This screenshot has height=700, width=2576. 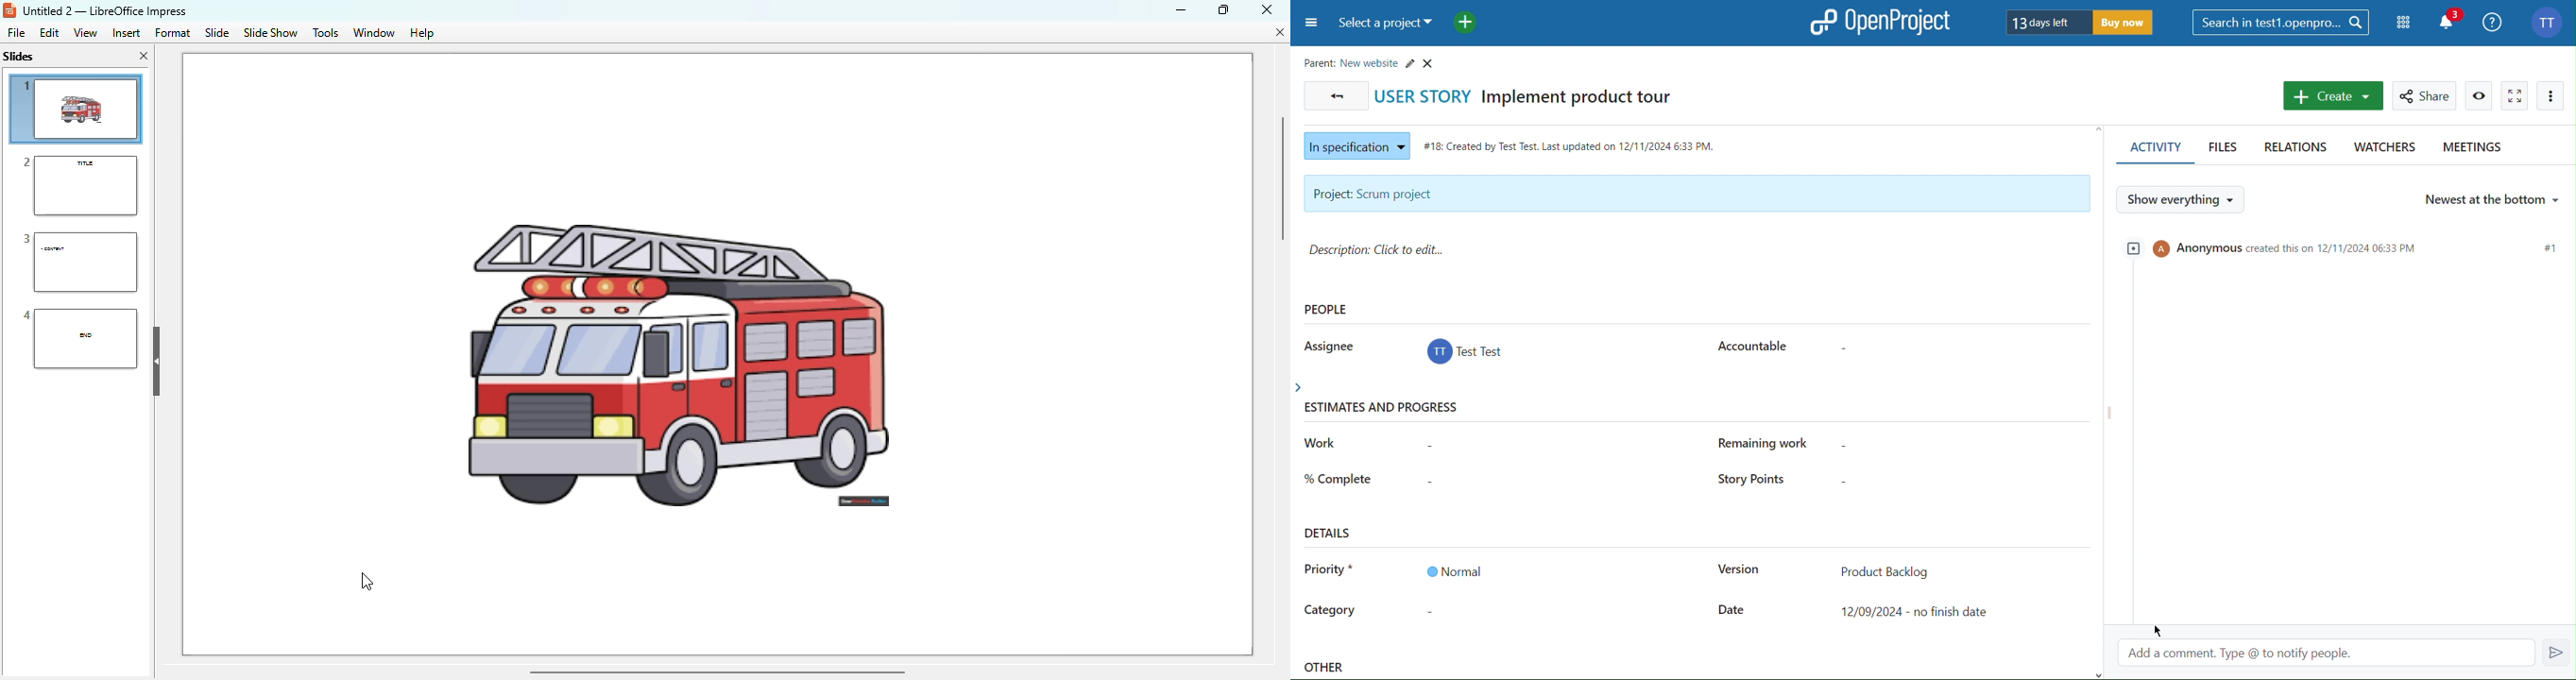 I want to click on logo, so click(x=9, y=10).